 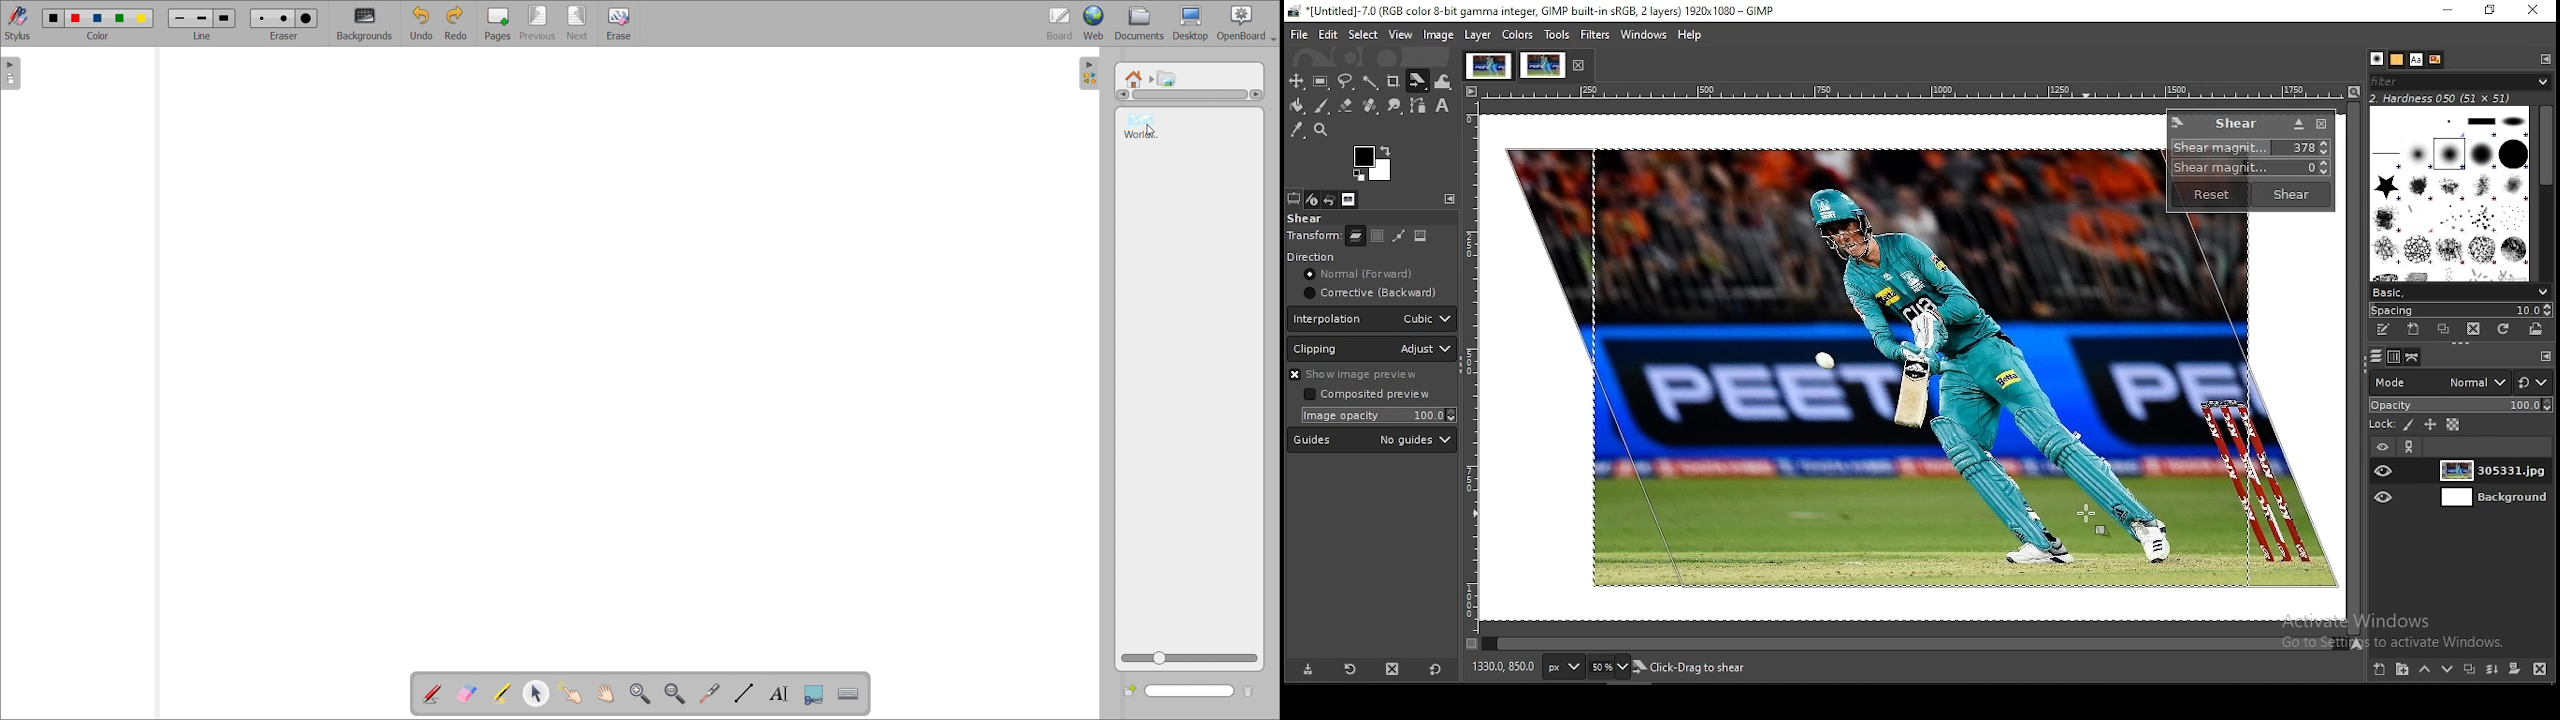 What do you see at coordinates (1369, 395) in the screenshot?
I see `Composited preview` at bounding box center [1369, 395].